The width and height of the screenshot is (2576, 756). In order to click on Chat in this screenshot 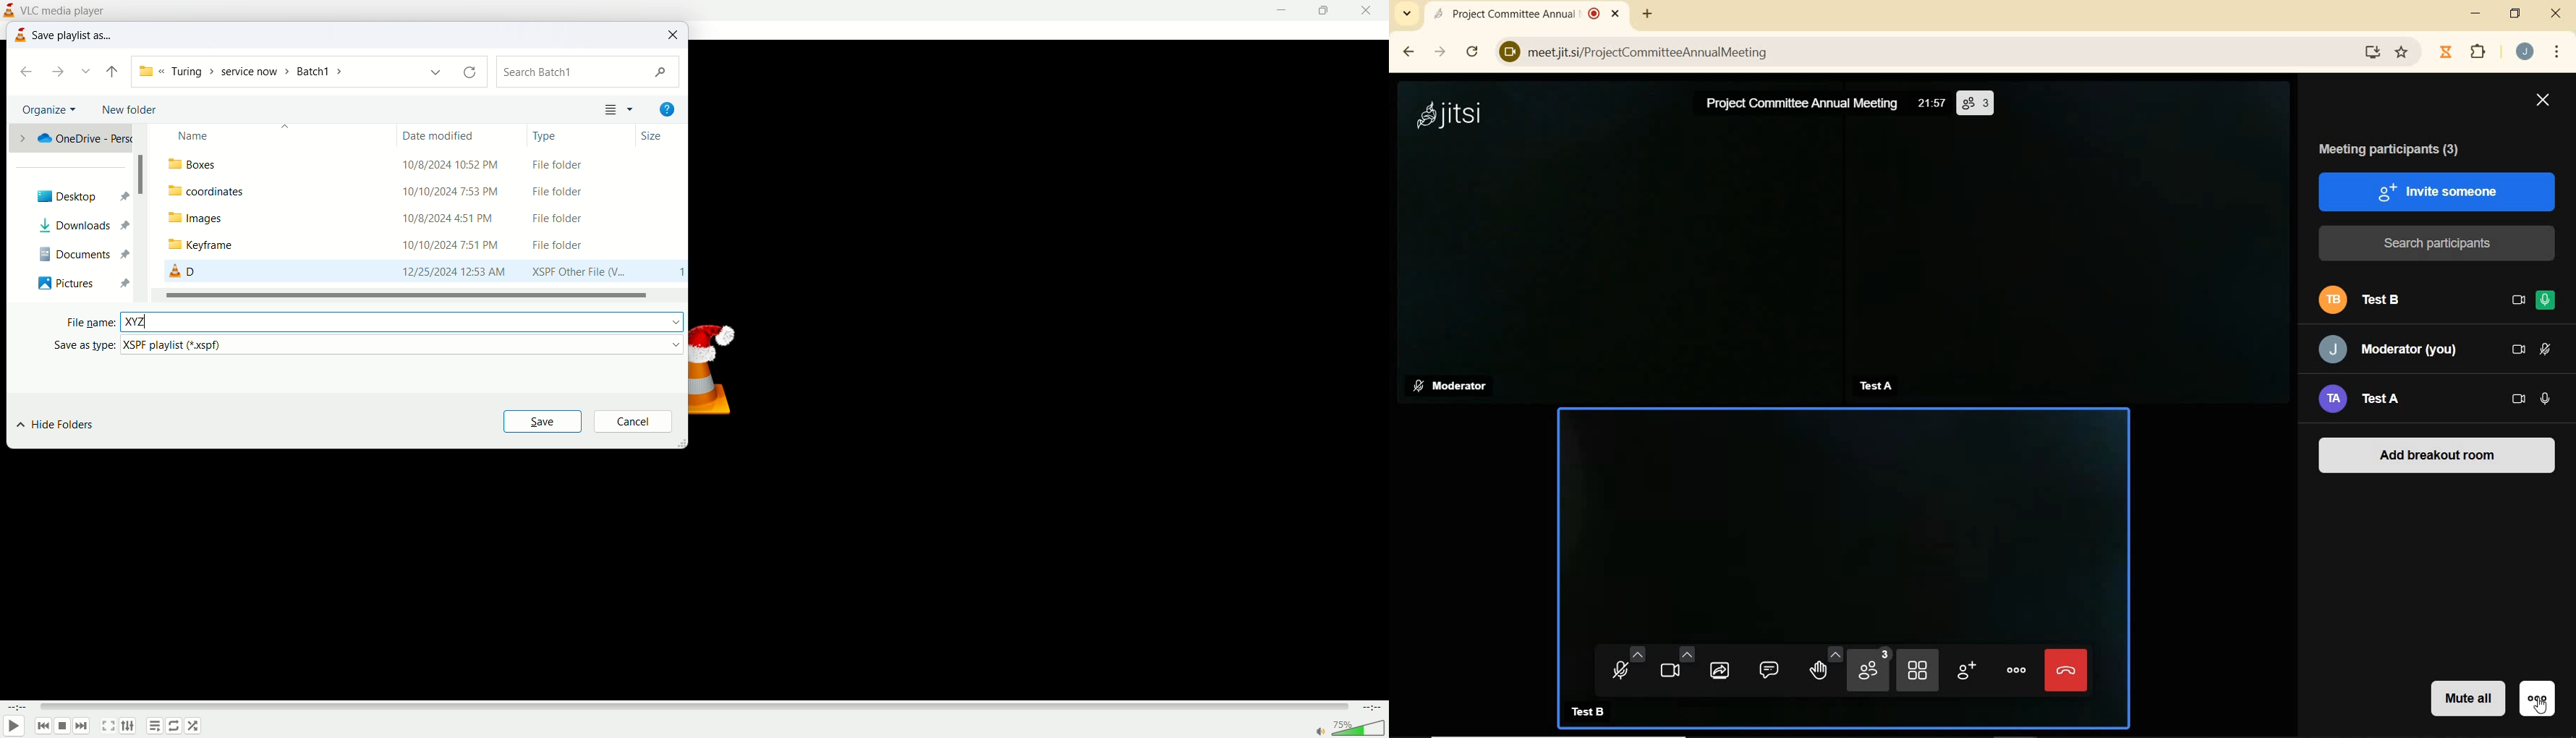, I will do `click(1773, 669)`.